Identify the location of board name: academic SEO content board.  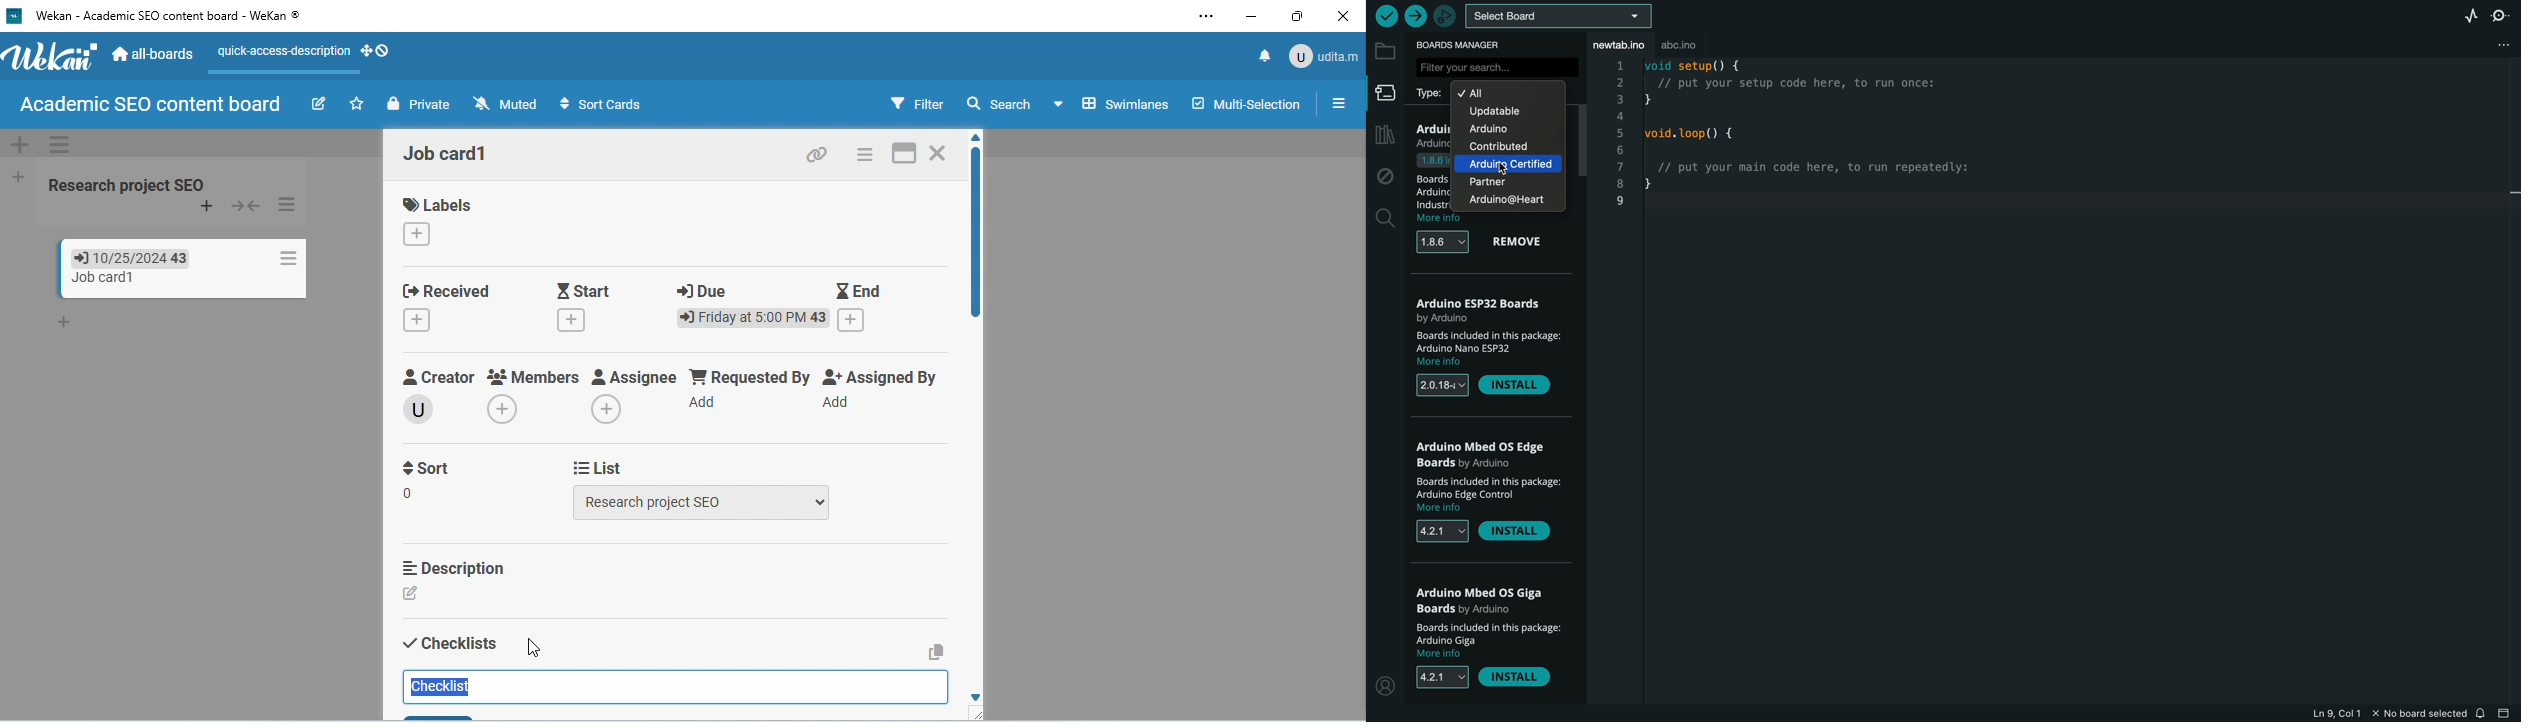
(150, 105).